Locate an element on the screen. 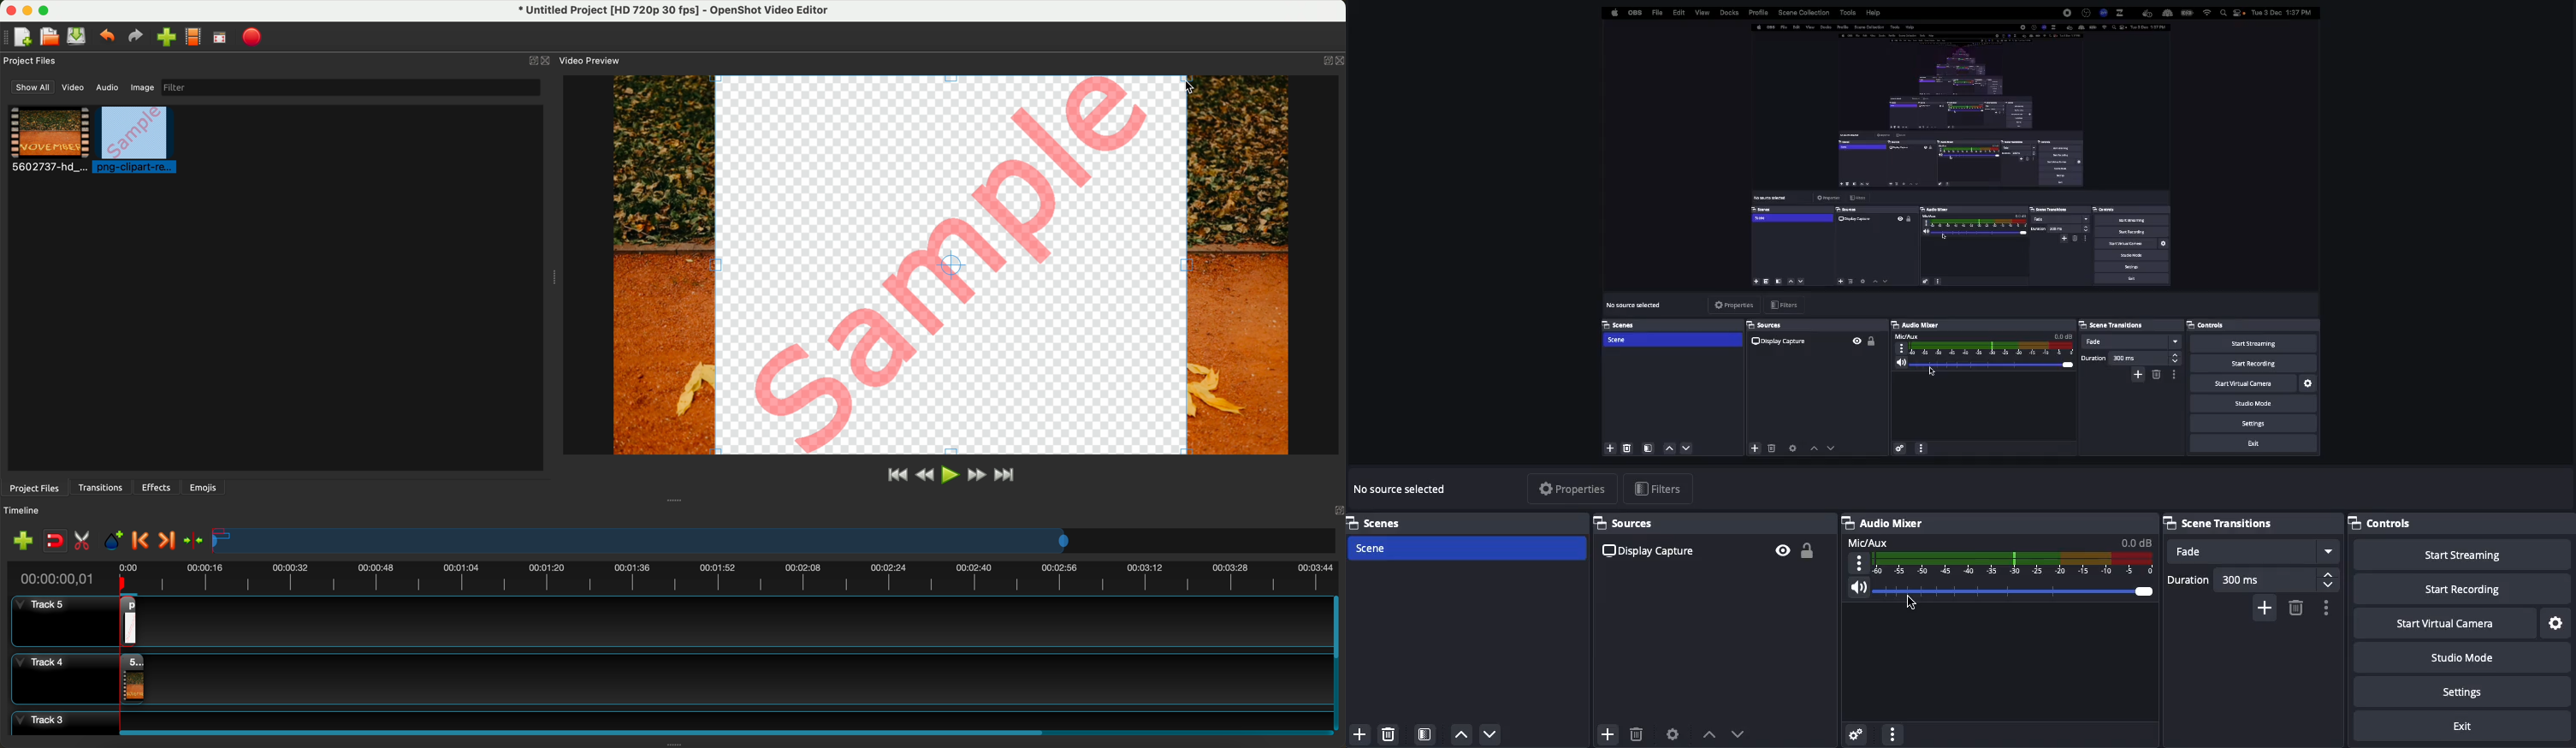  Scene filters is located at coordinates (1425, 731).